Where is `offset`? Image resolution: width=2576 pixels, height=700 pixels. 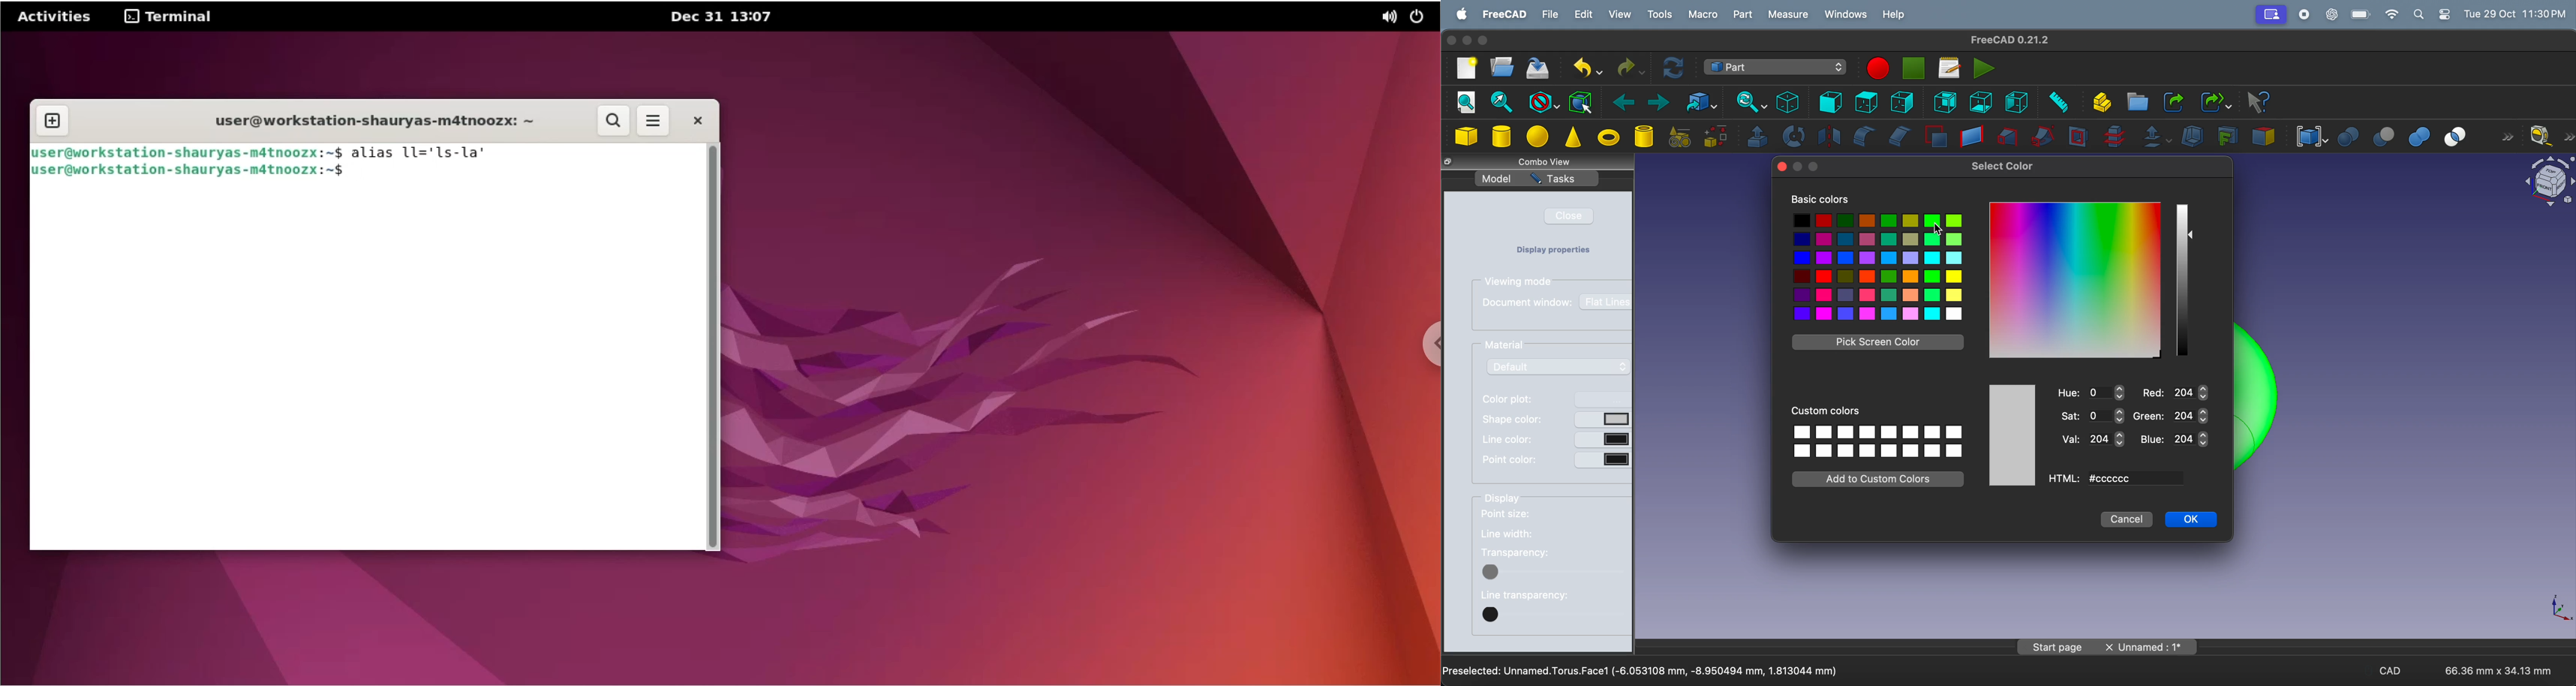
offset is located at coordinates (2155, 137).